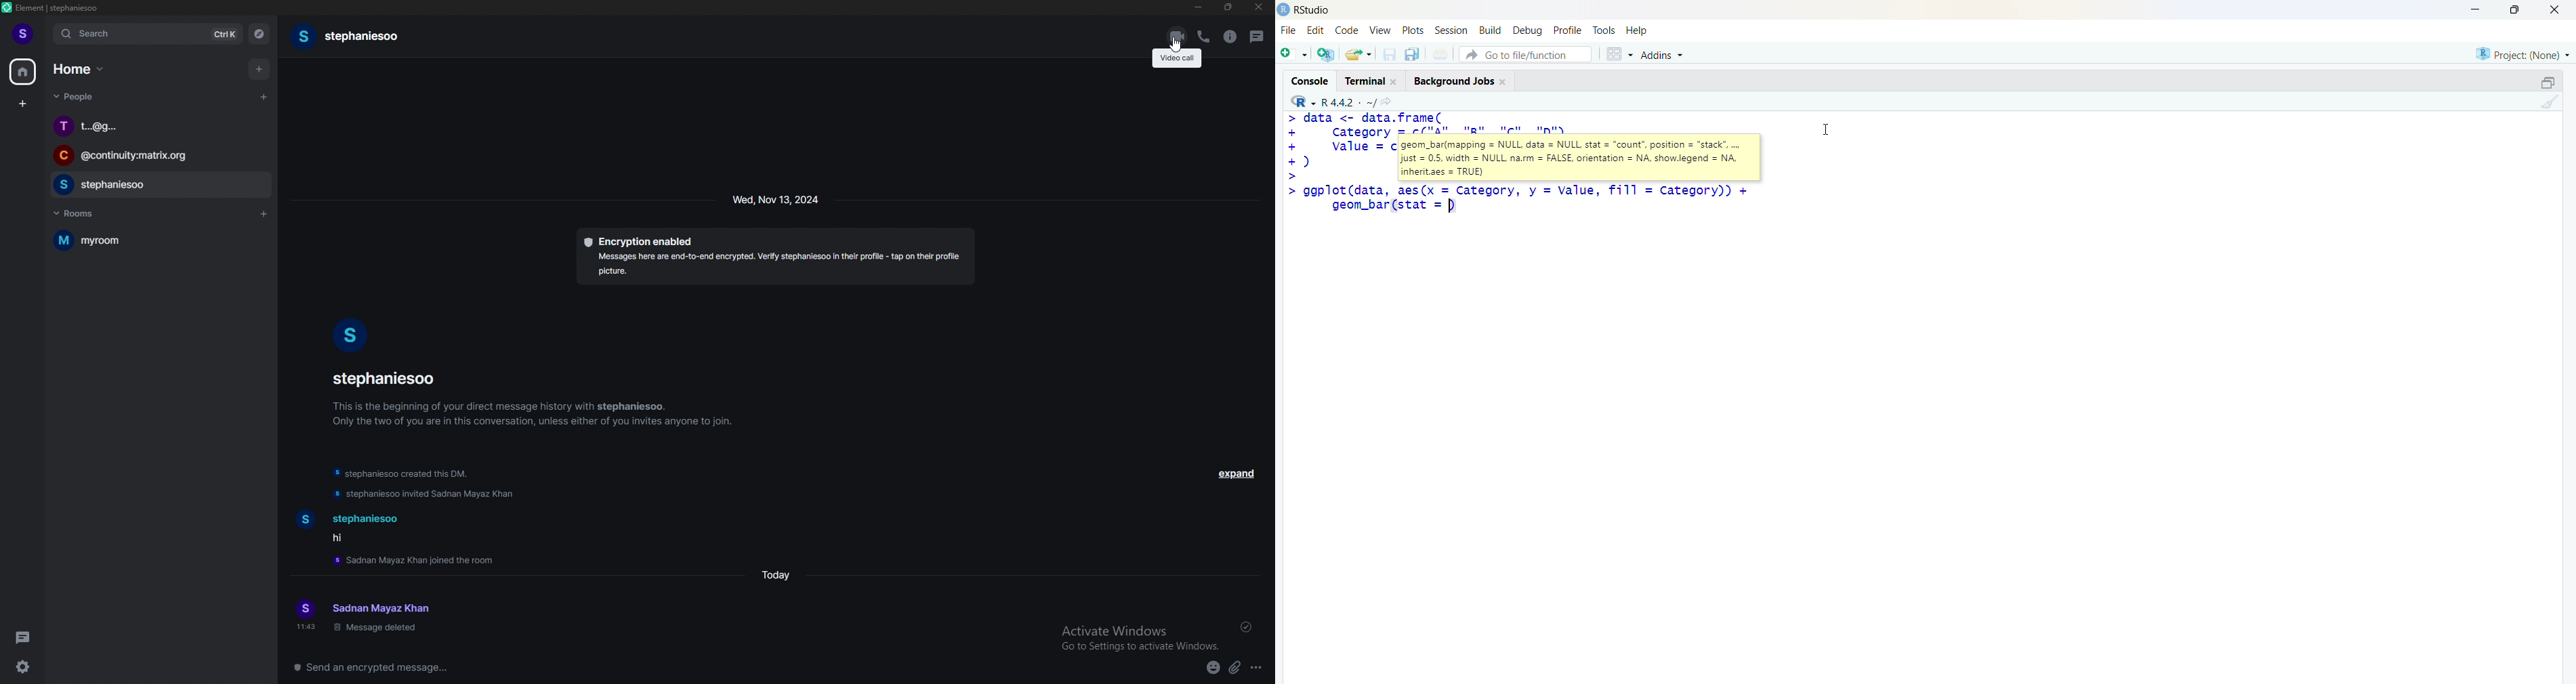 Image resolution: width=2576 pixels, height=700 pixels. What do you see at coordinates (776, 256) in the screenshot?
I see `encryption details` at bounding box center [776, 256].